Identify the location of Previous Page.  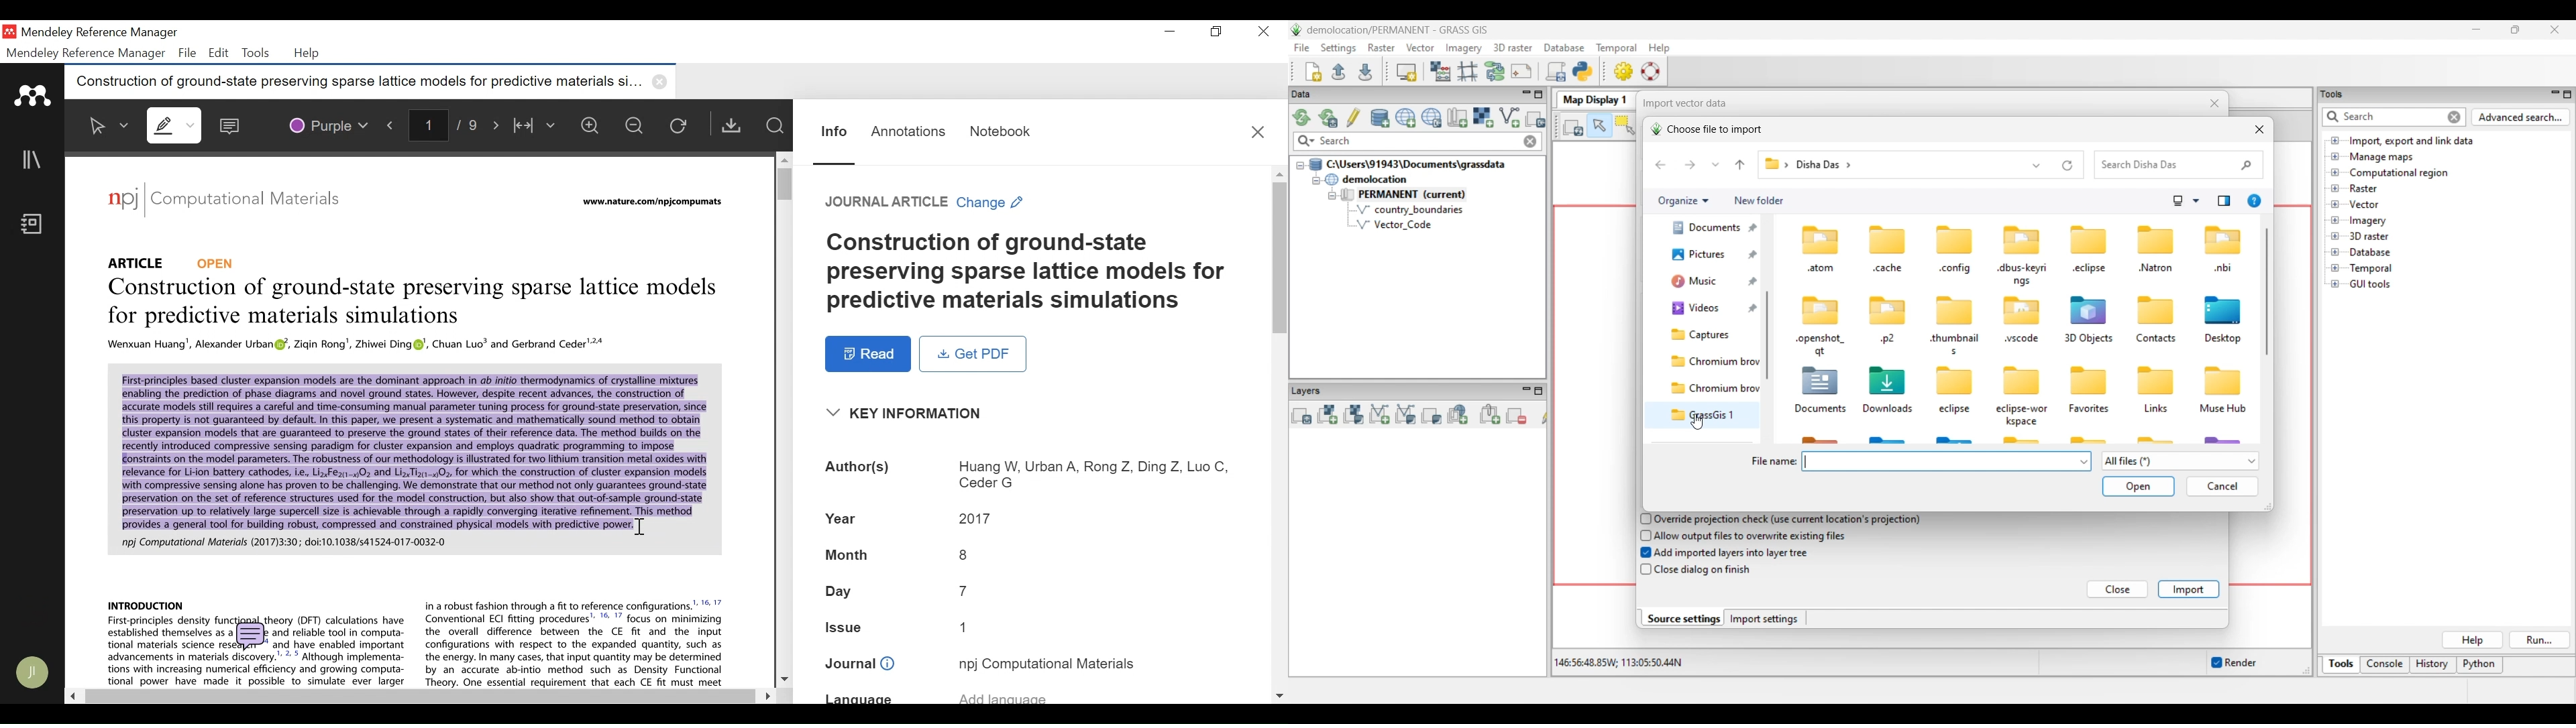
(393, 123).